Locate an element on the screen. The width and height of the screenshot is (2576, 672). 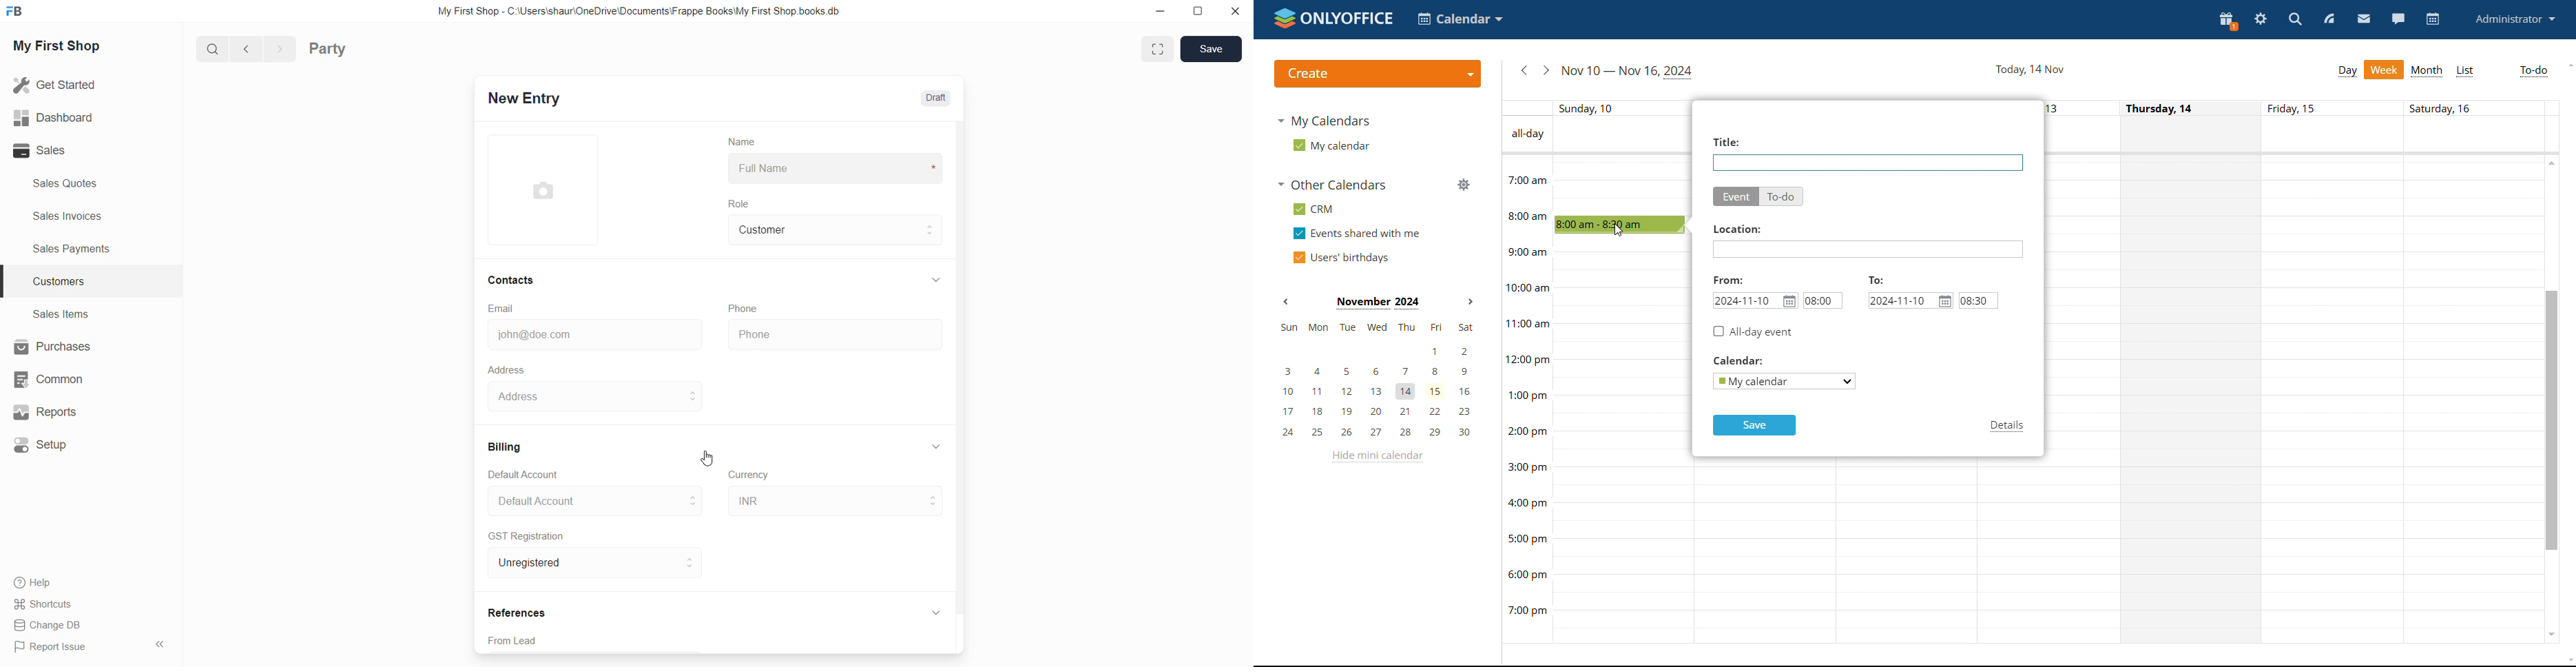
minimize is located at coordinates (1165, 16).